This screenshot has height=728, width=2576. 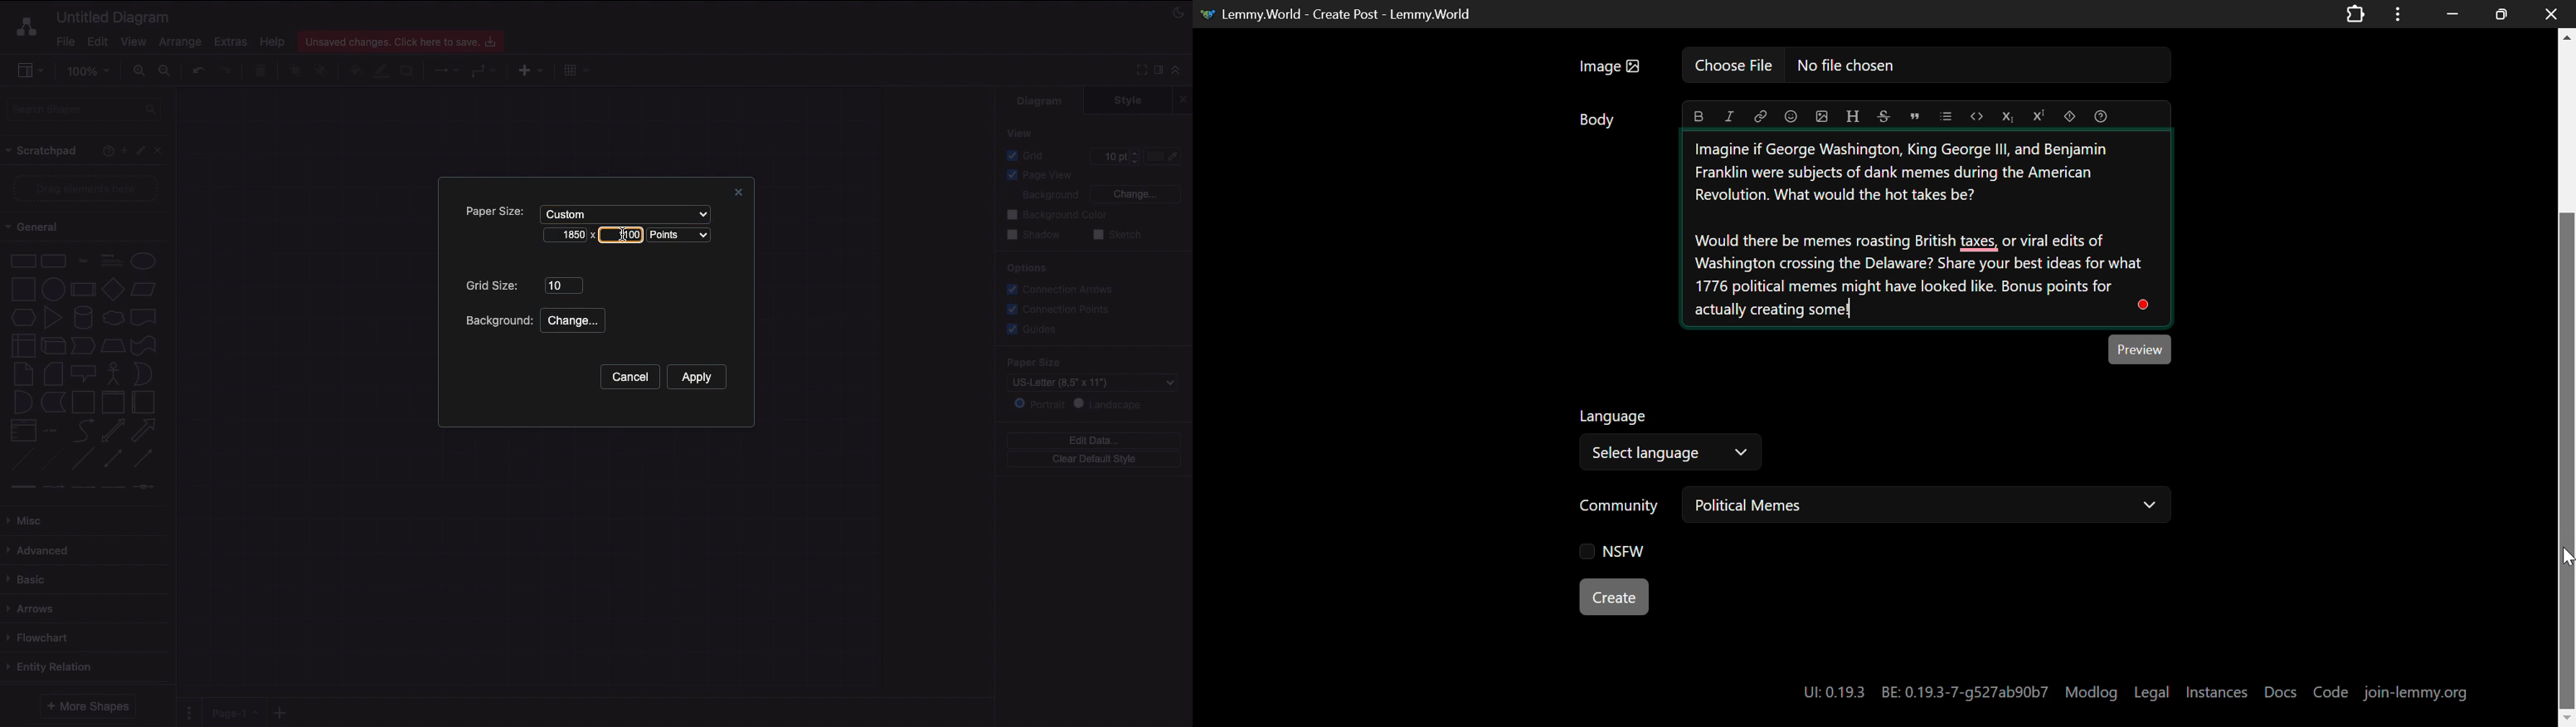 What do you see at coordinates (354, 72) in the screenshot?
I see `Fill color` at bounding box center [354, 72].